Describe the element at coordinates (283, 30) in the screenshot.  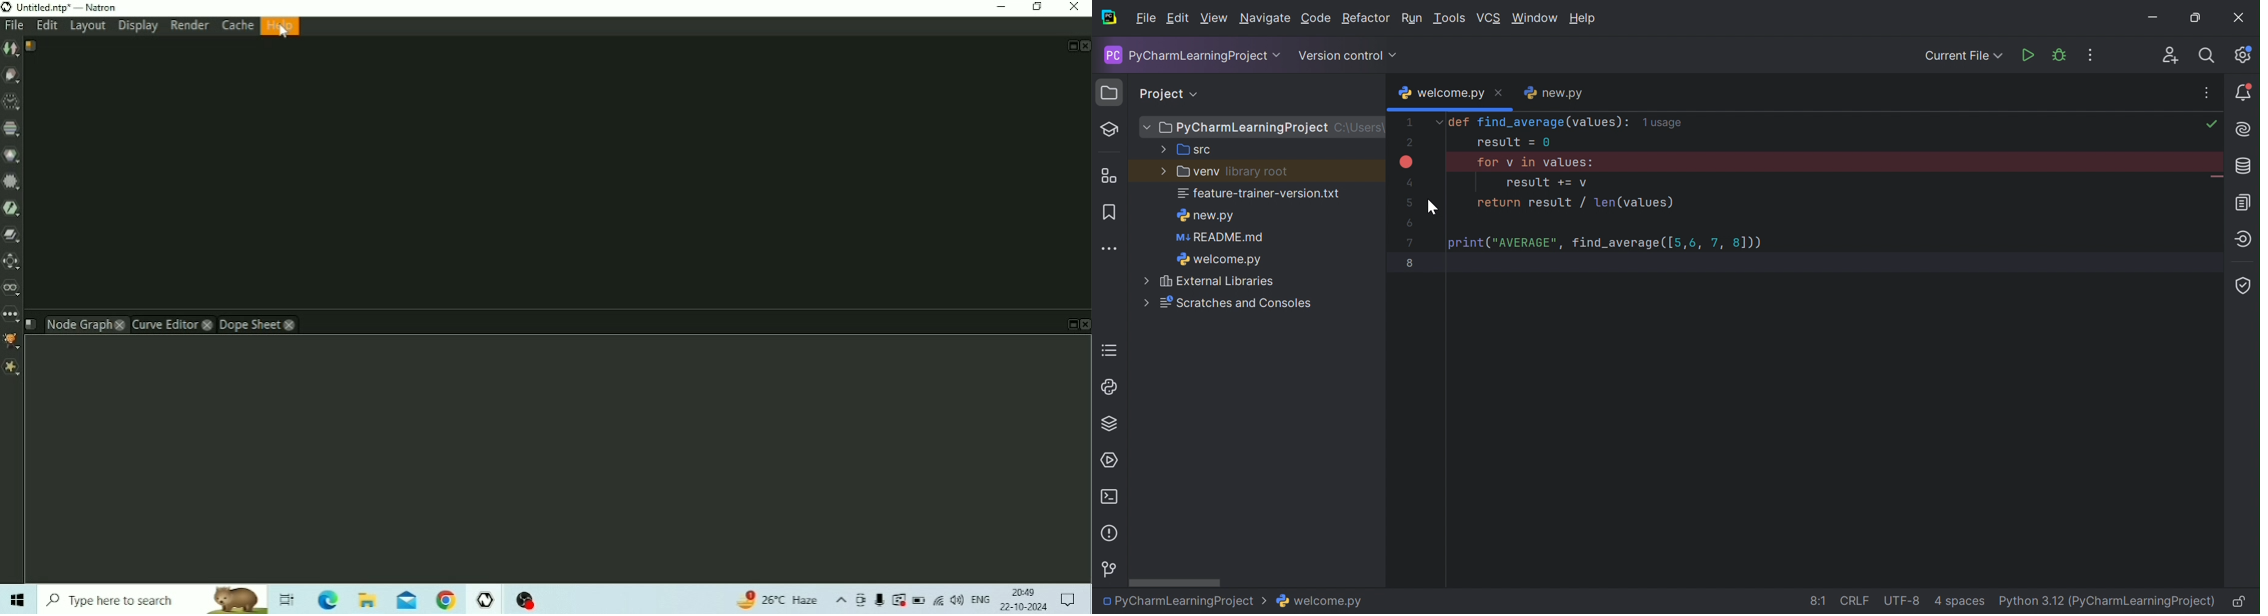
I see `cursor` at that location.